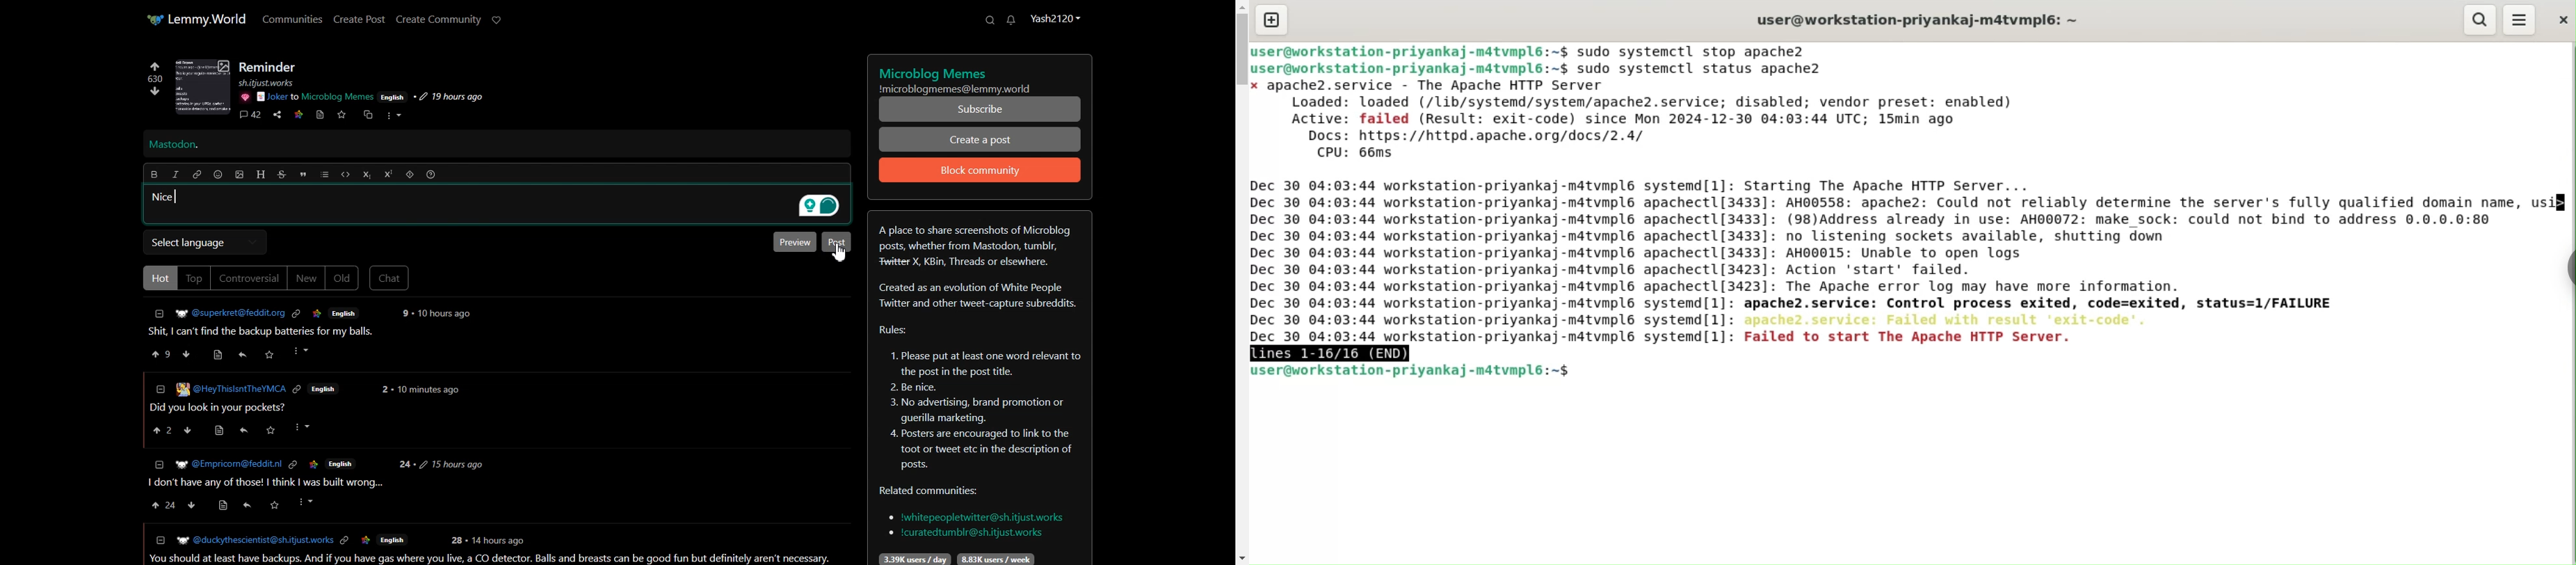 This screenshot has width=2576, height=588. I want to click on Link, so click(296, 314).